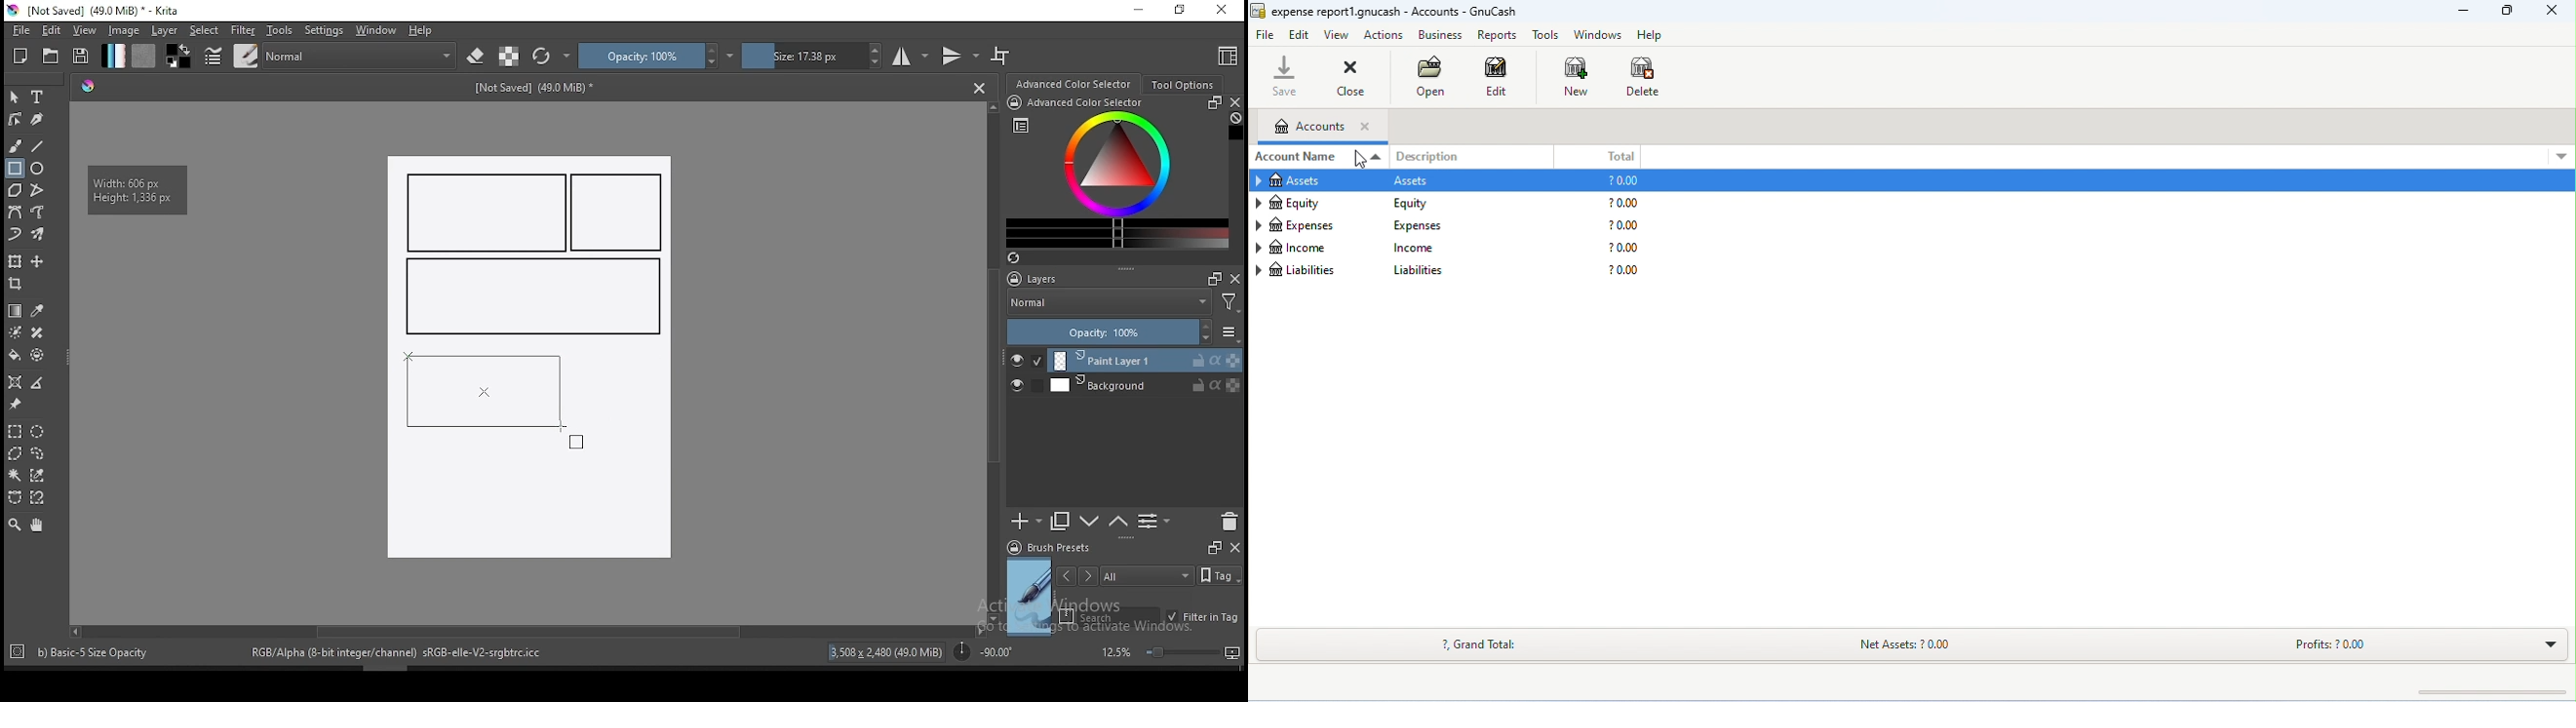  What do you see at coordinates (246, 56) in the screenshot?
I see `brushes` at bounding box center [246, 56].